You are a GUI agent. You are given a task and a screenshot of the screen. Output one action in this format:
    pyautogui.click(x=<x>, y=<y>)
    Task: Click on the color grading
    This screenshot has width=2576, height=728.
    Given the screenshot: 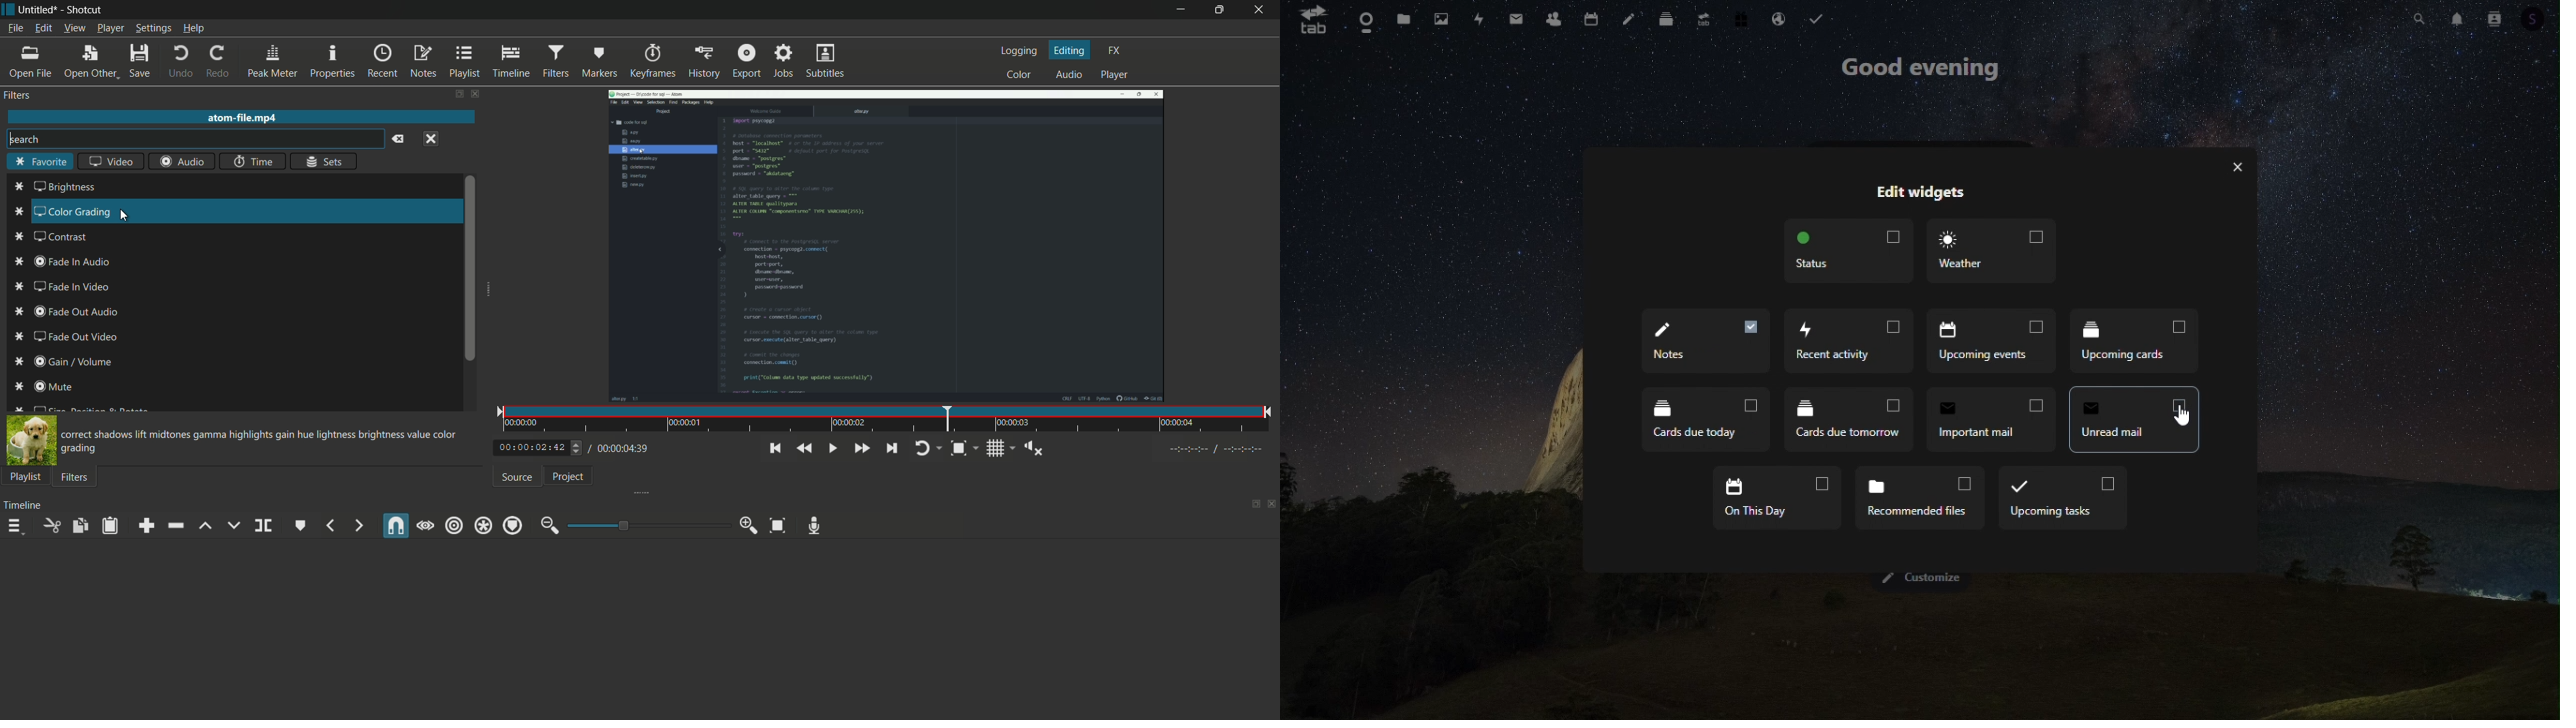 What is the action you would take?
    pyautogui.click(x=73, y=213)
    